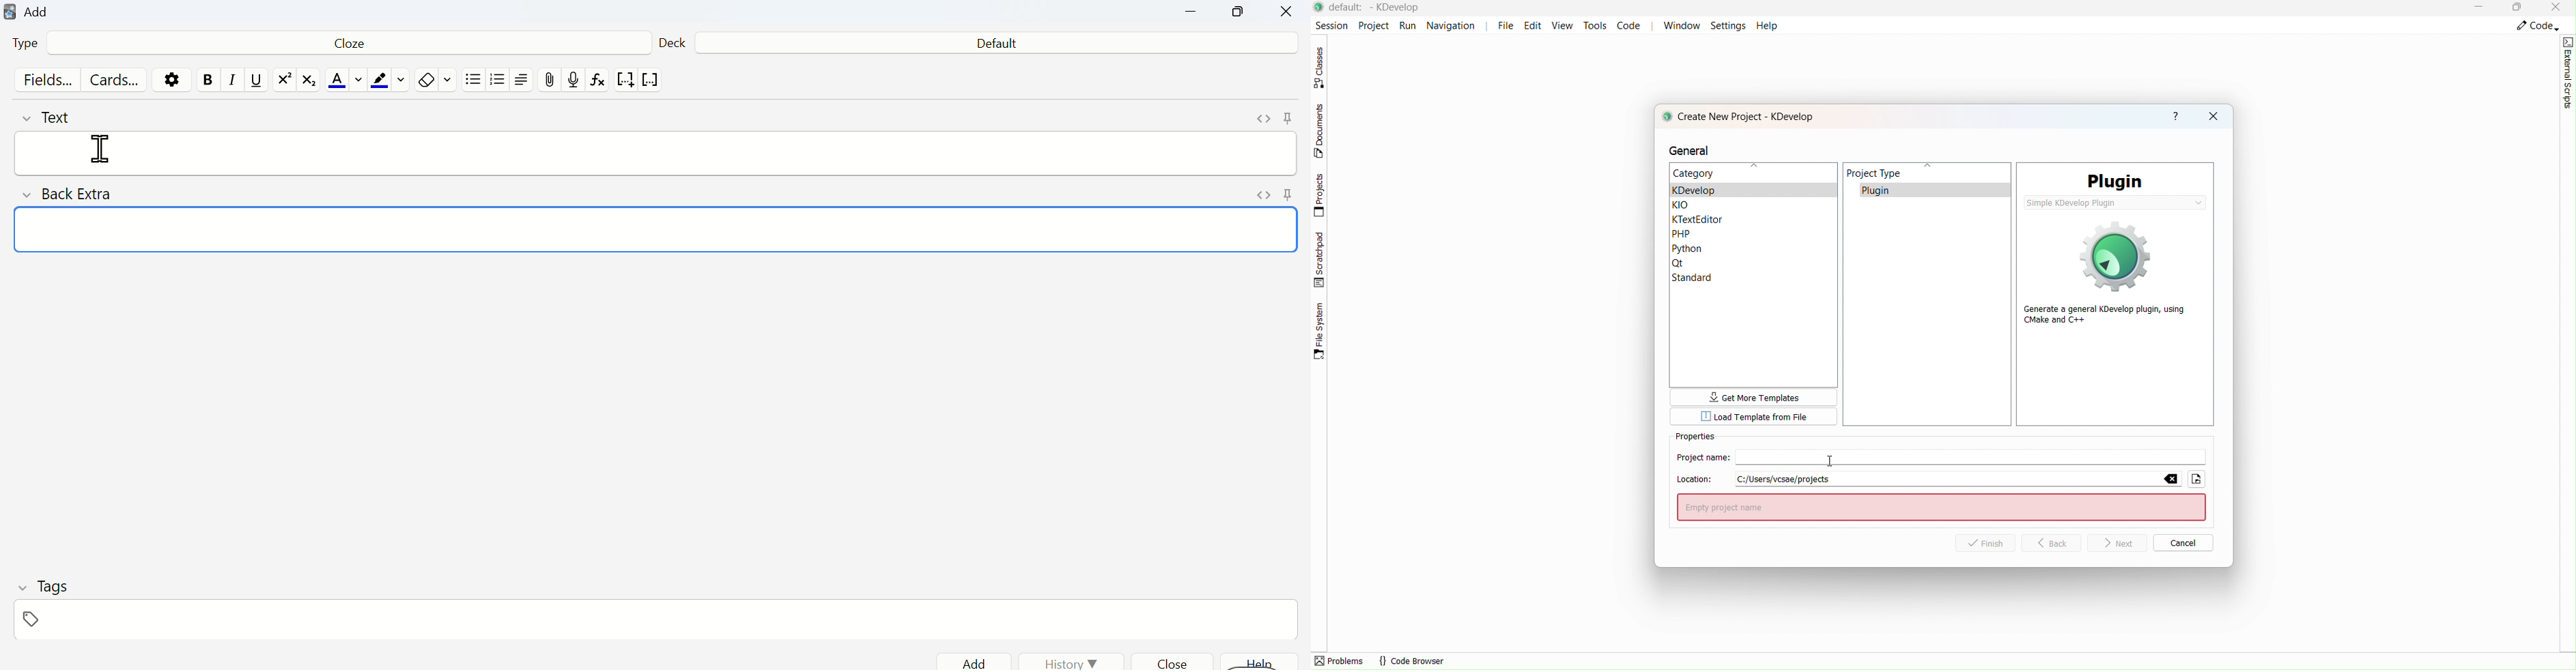  Describe the element at coordinates (44, 81) in the screenshot. I see `Fields` at that location.